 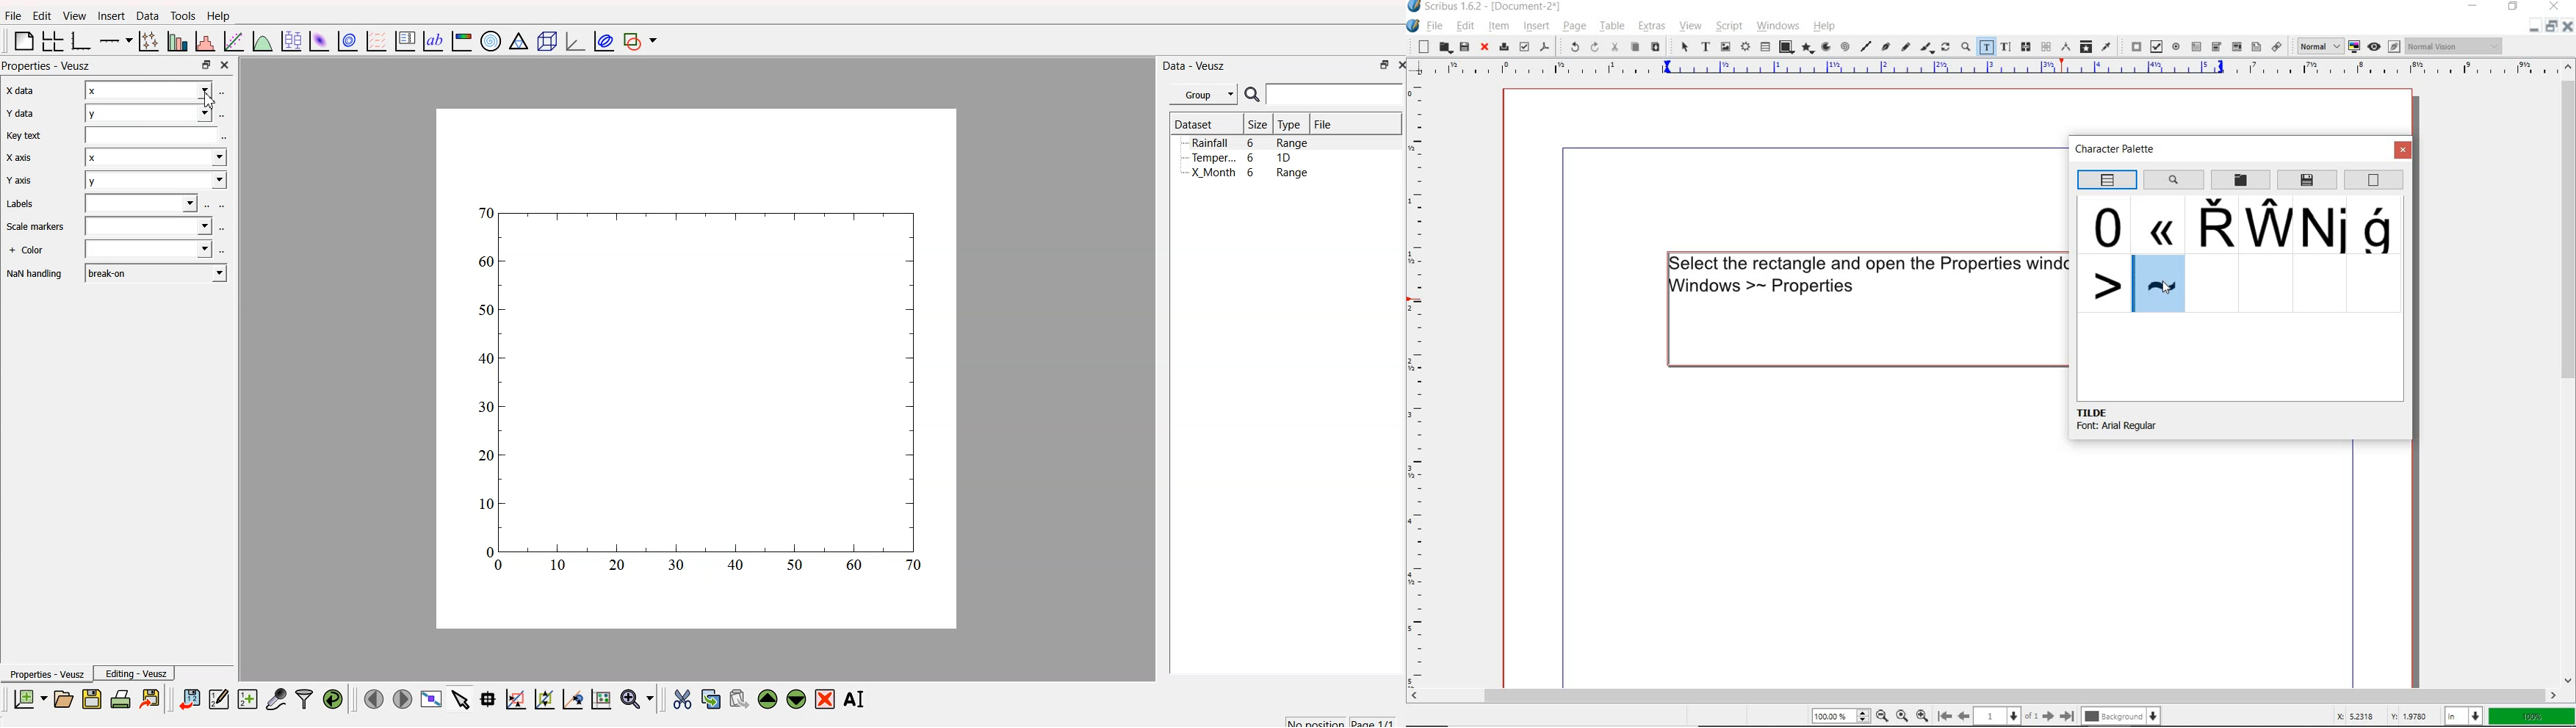 I want to click on Flle, so click(x=13, y=18).